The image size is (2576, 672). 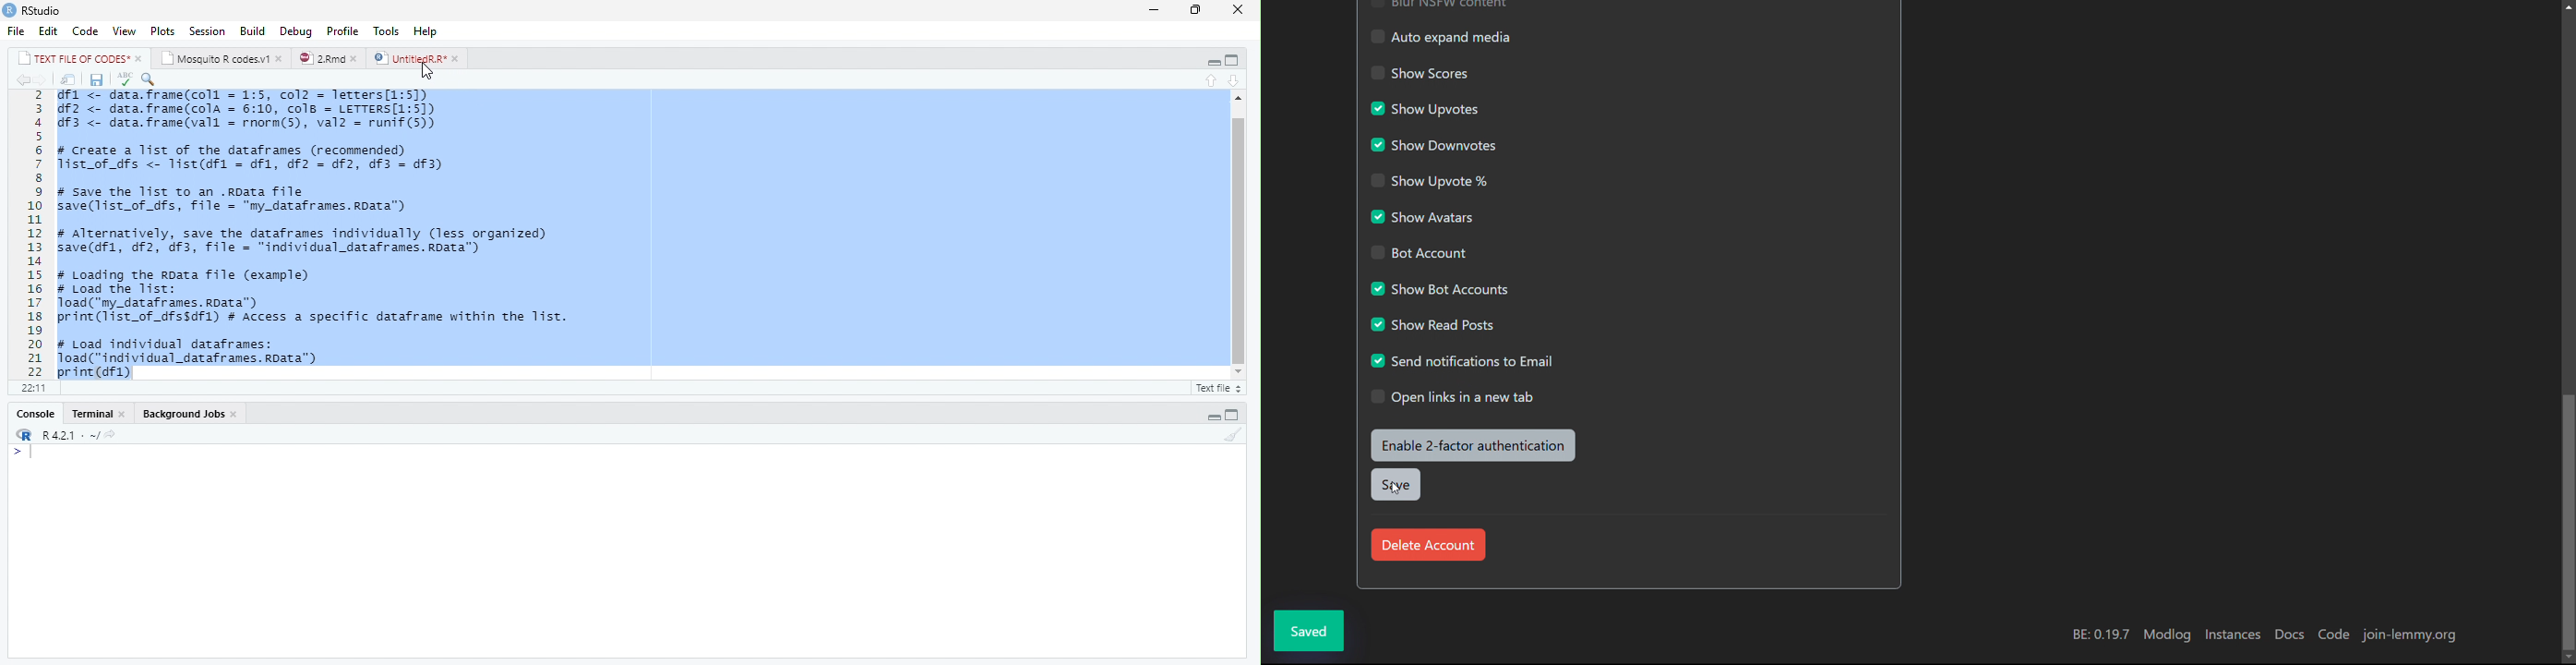 What do you see at coordinates (427, 72) in the screenshot?
I see `Mouse Cursor` at bounding box center [427, 72].